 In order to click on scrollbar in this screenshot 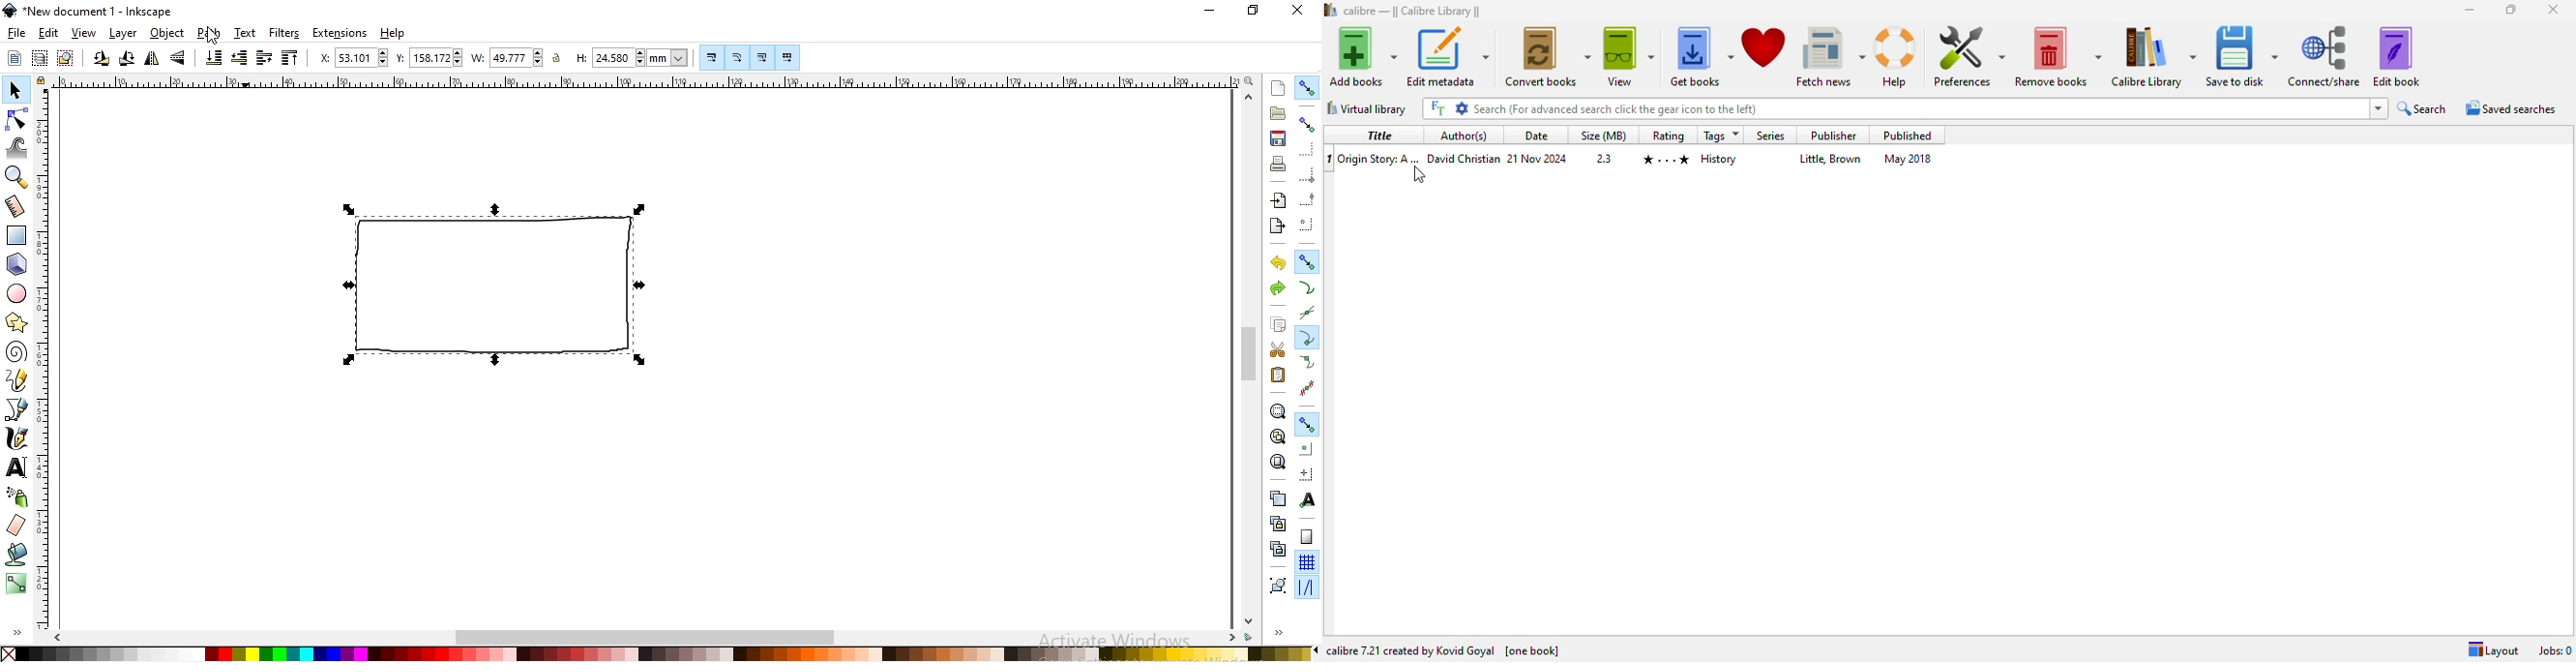, I will do `click(1249, 355)`.